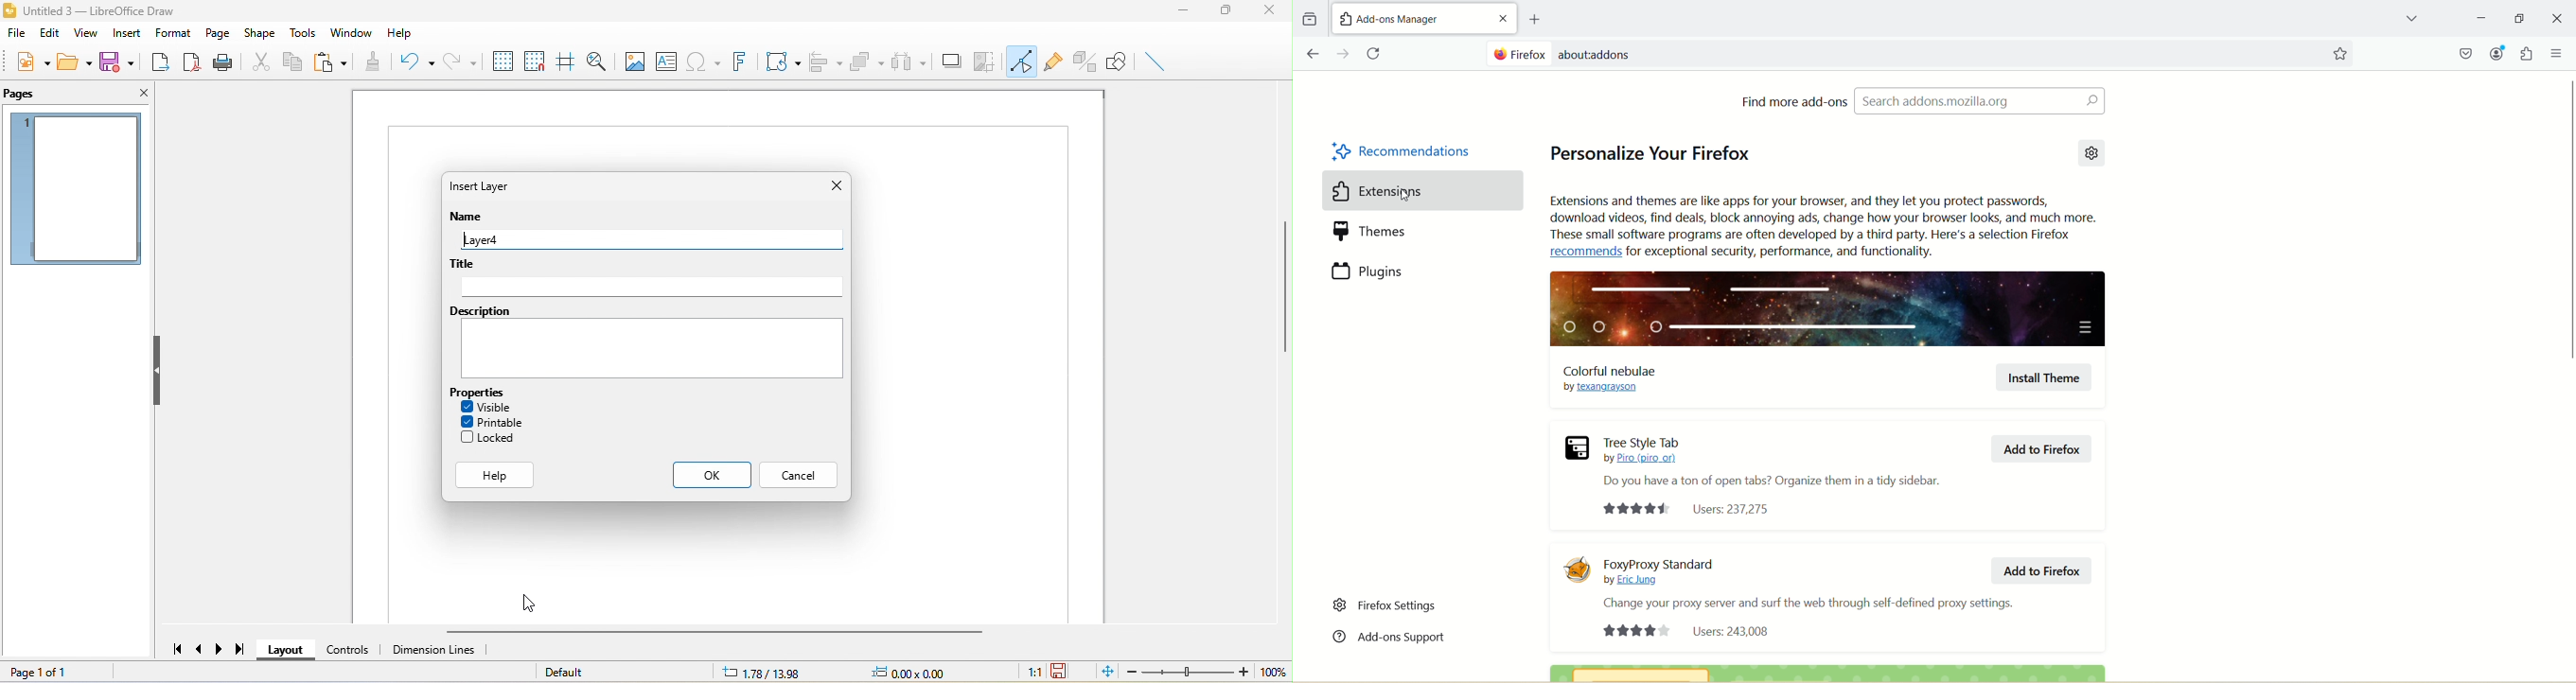 The image size is (2576, 700). Describe the element at coordinates (479, 311) in the screenshot. I see `Description` at that location.